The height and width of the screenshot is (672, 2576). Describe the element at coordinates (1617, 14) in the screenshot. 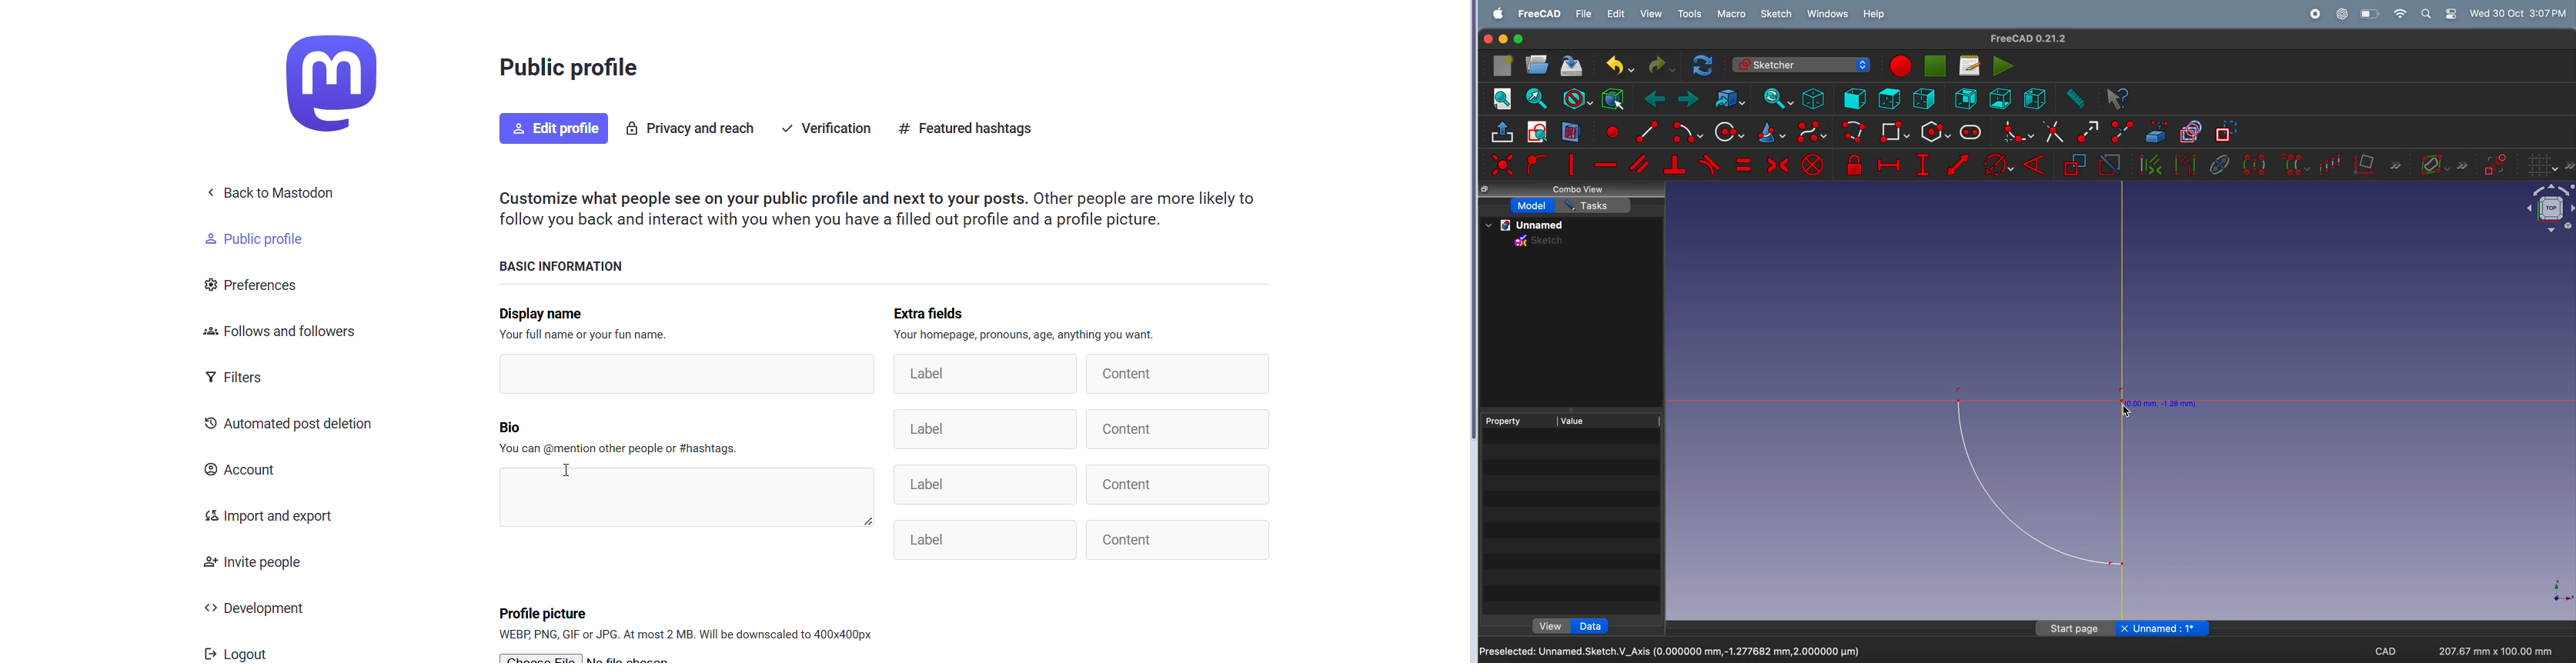

I see `edit` at that location.